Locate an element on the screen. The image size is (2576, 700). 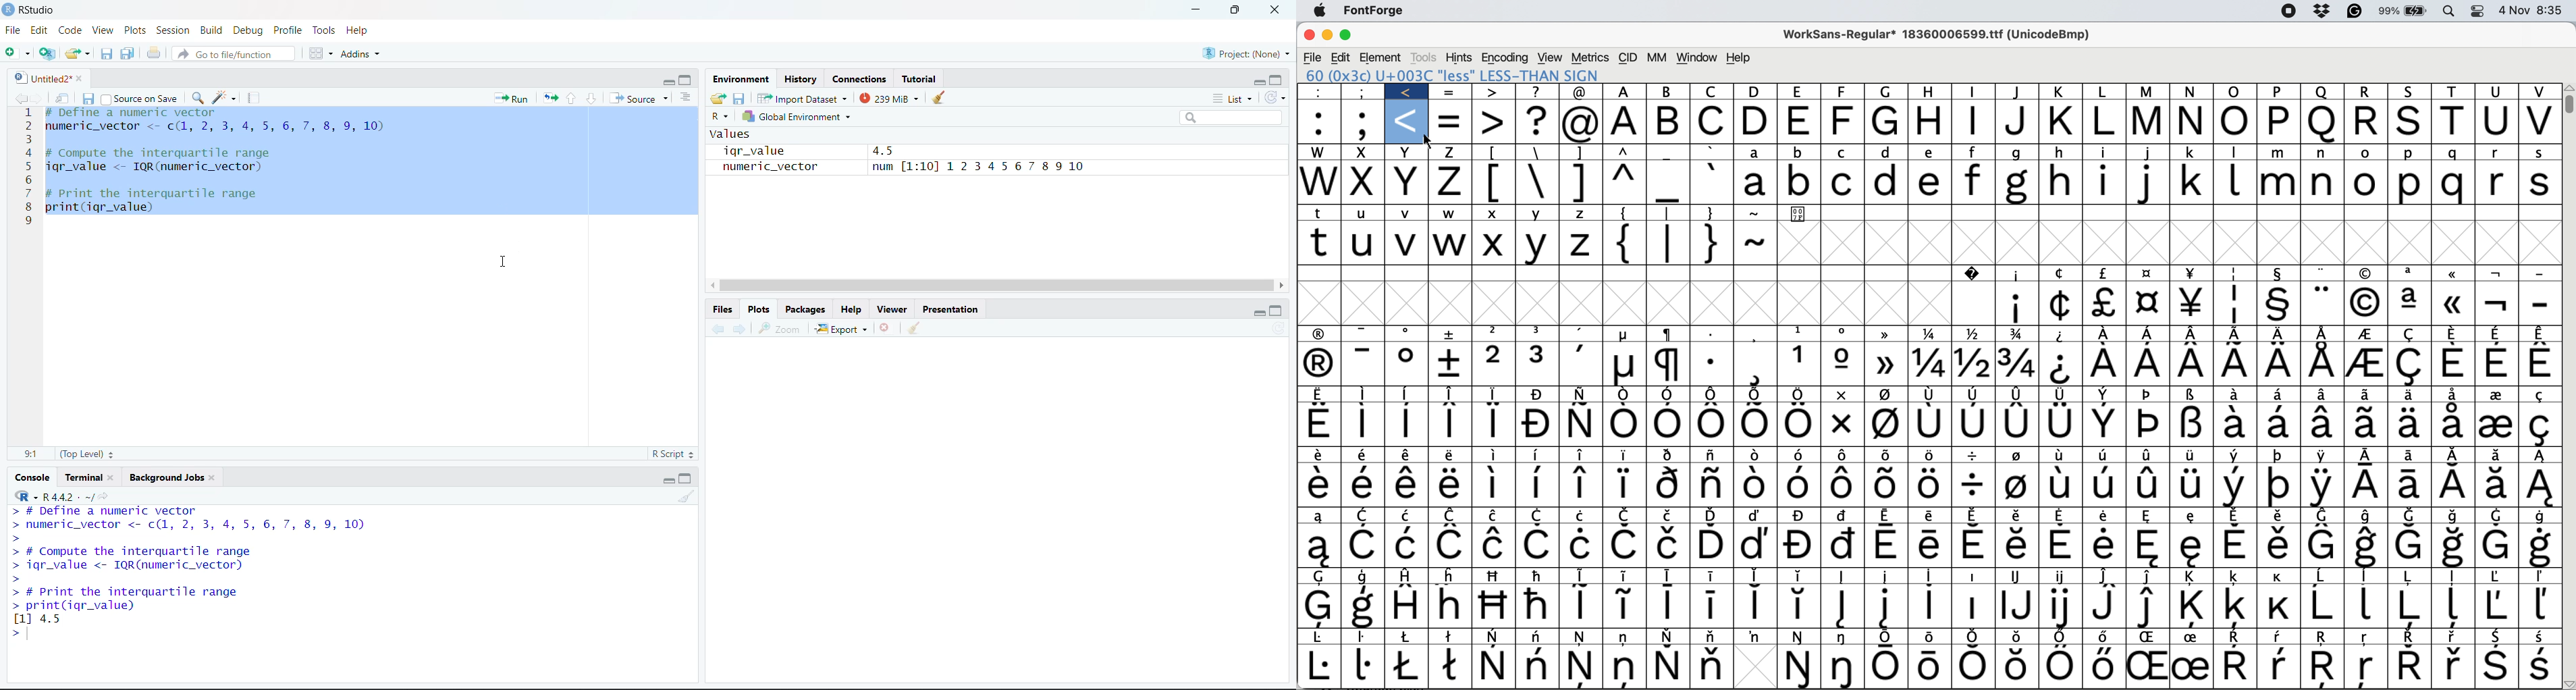
Symbol is located at coordinates (1800, 361).